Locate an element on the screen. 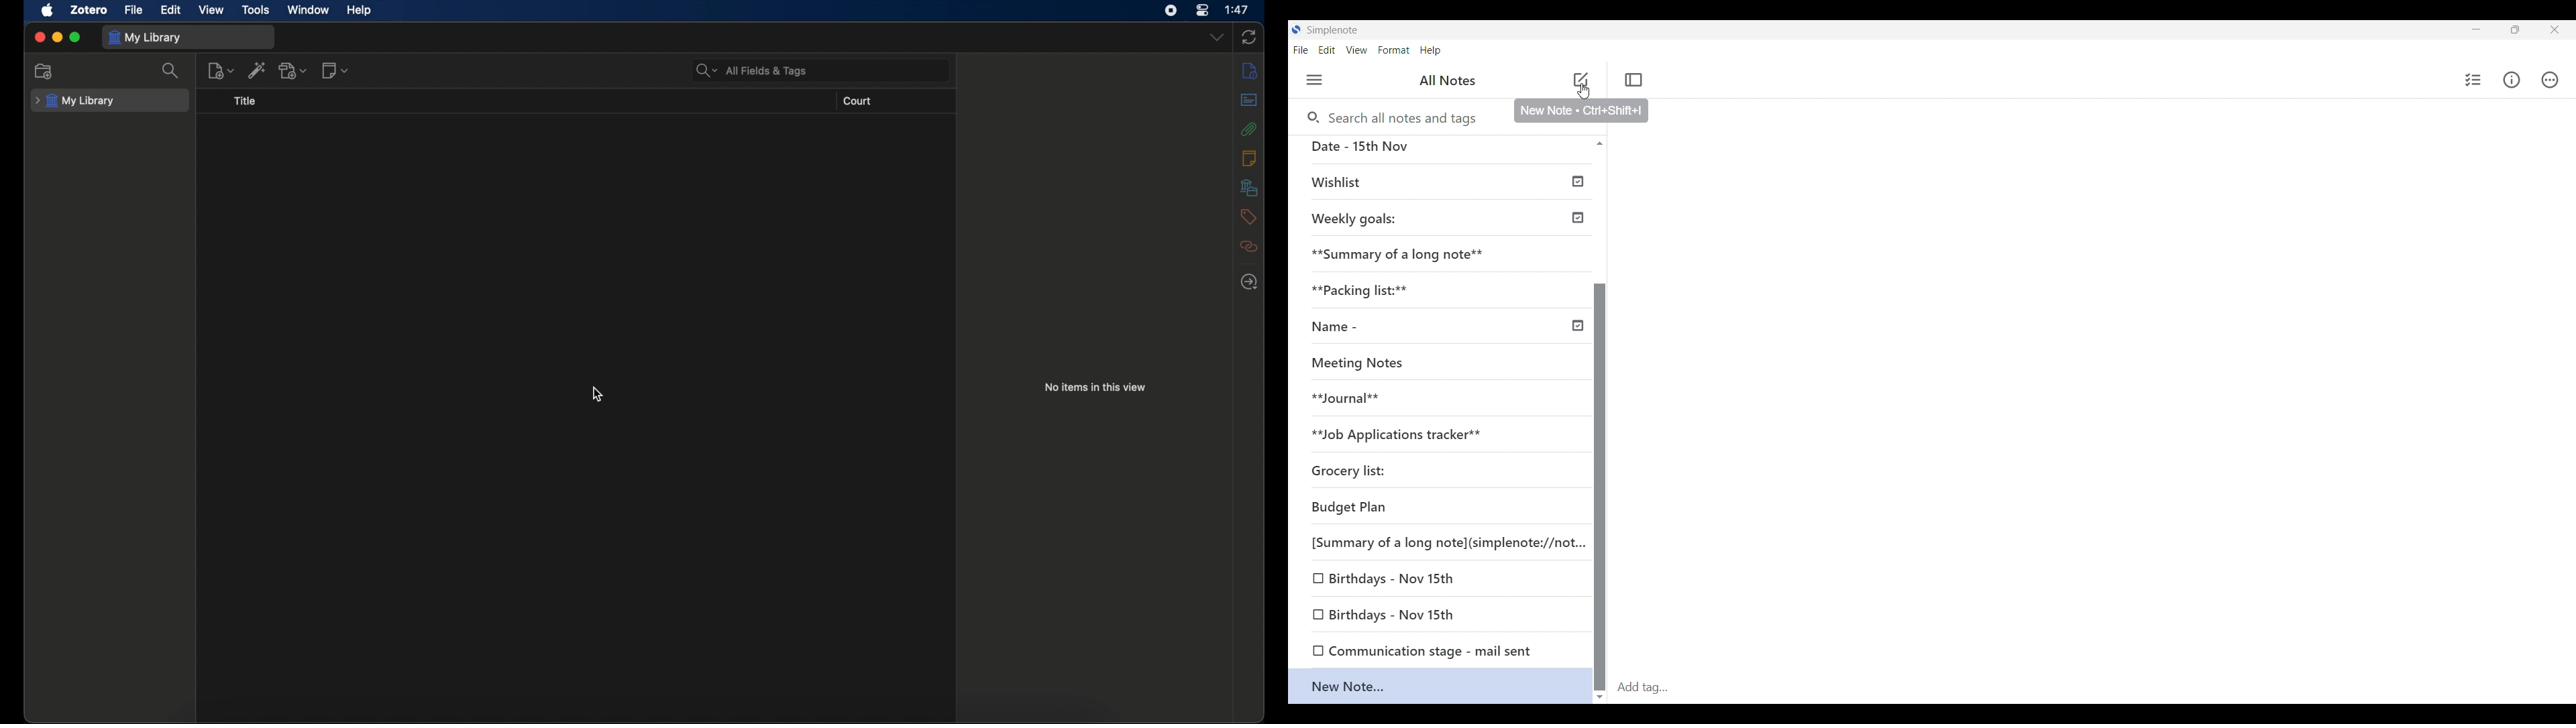 This screenshot has width=2576, height=728. all fields & tags is located at coordinates (751, 71).